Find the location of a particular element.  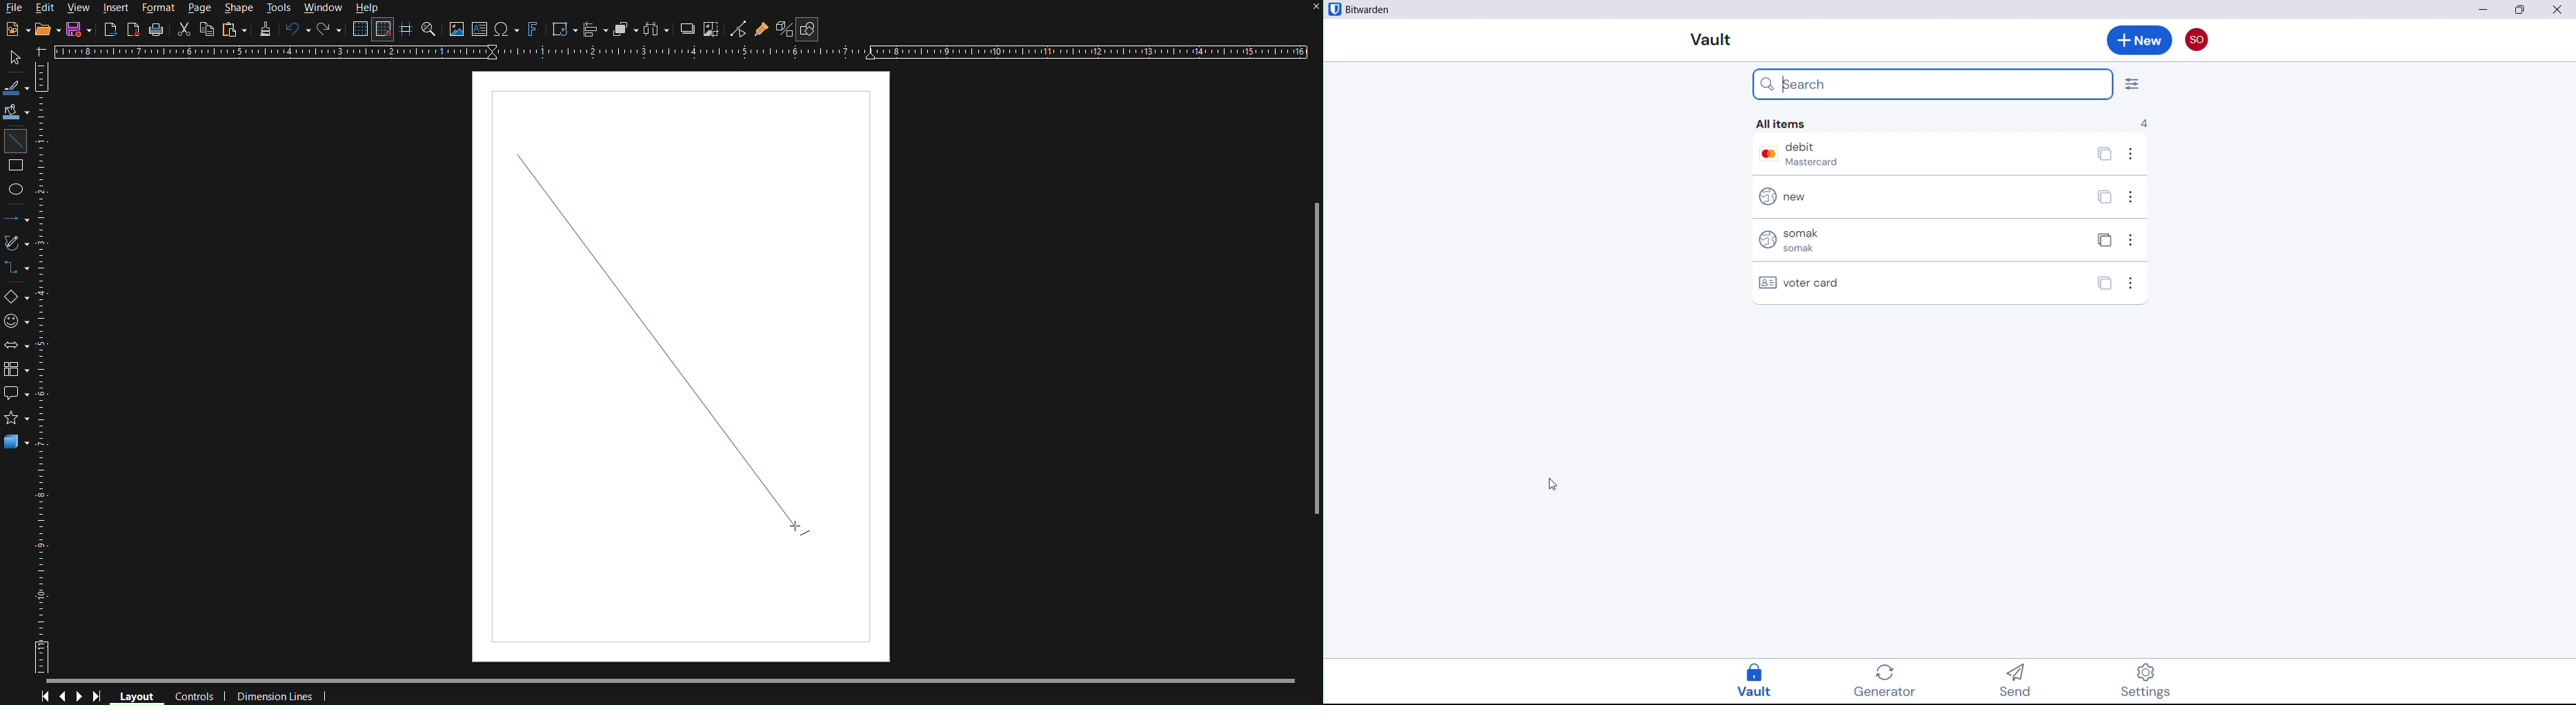

Scrollbar is located at coordinates (1314, 359).